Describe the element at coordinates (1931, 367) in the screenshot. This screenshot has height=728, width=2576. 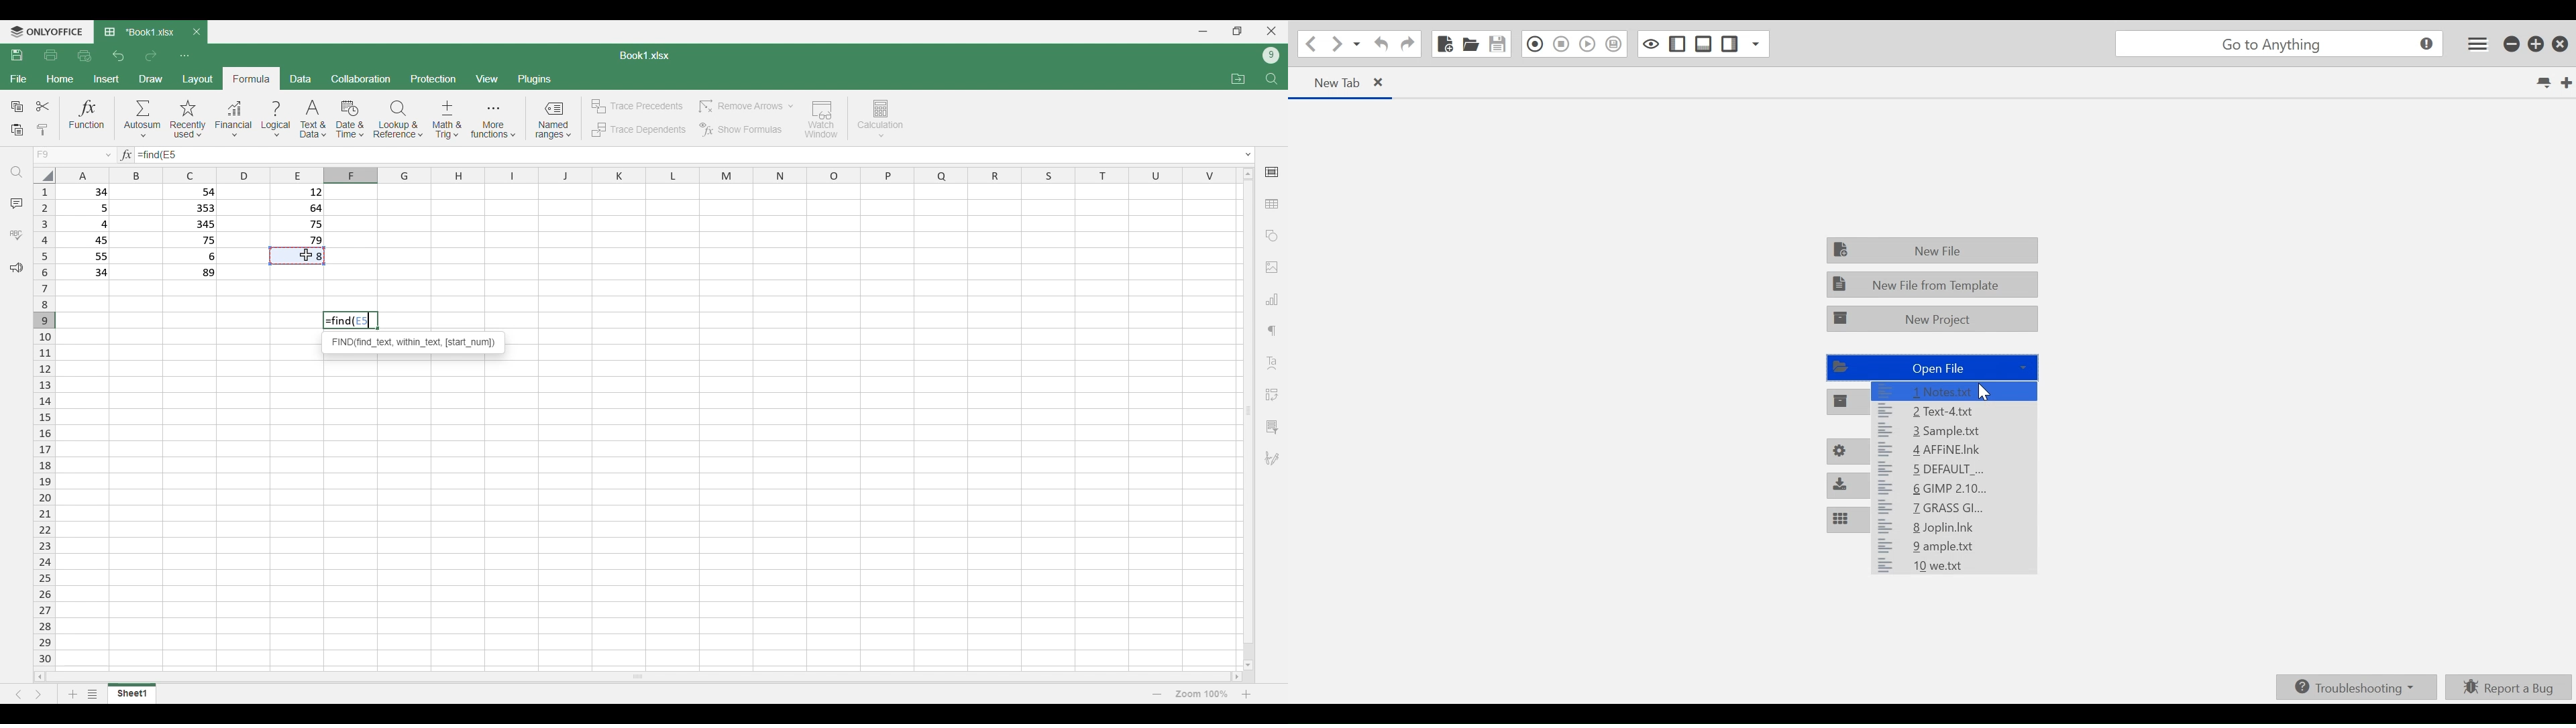
I see `Open File` at that location.